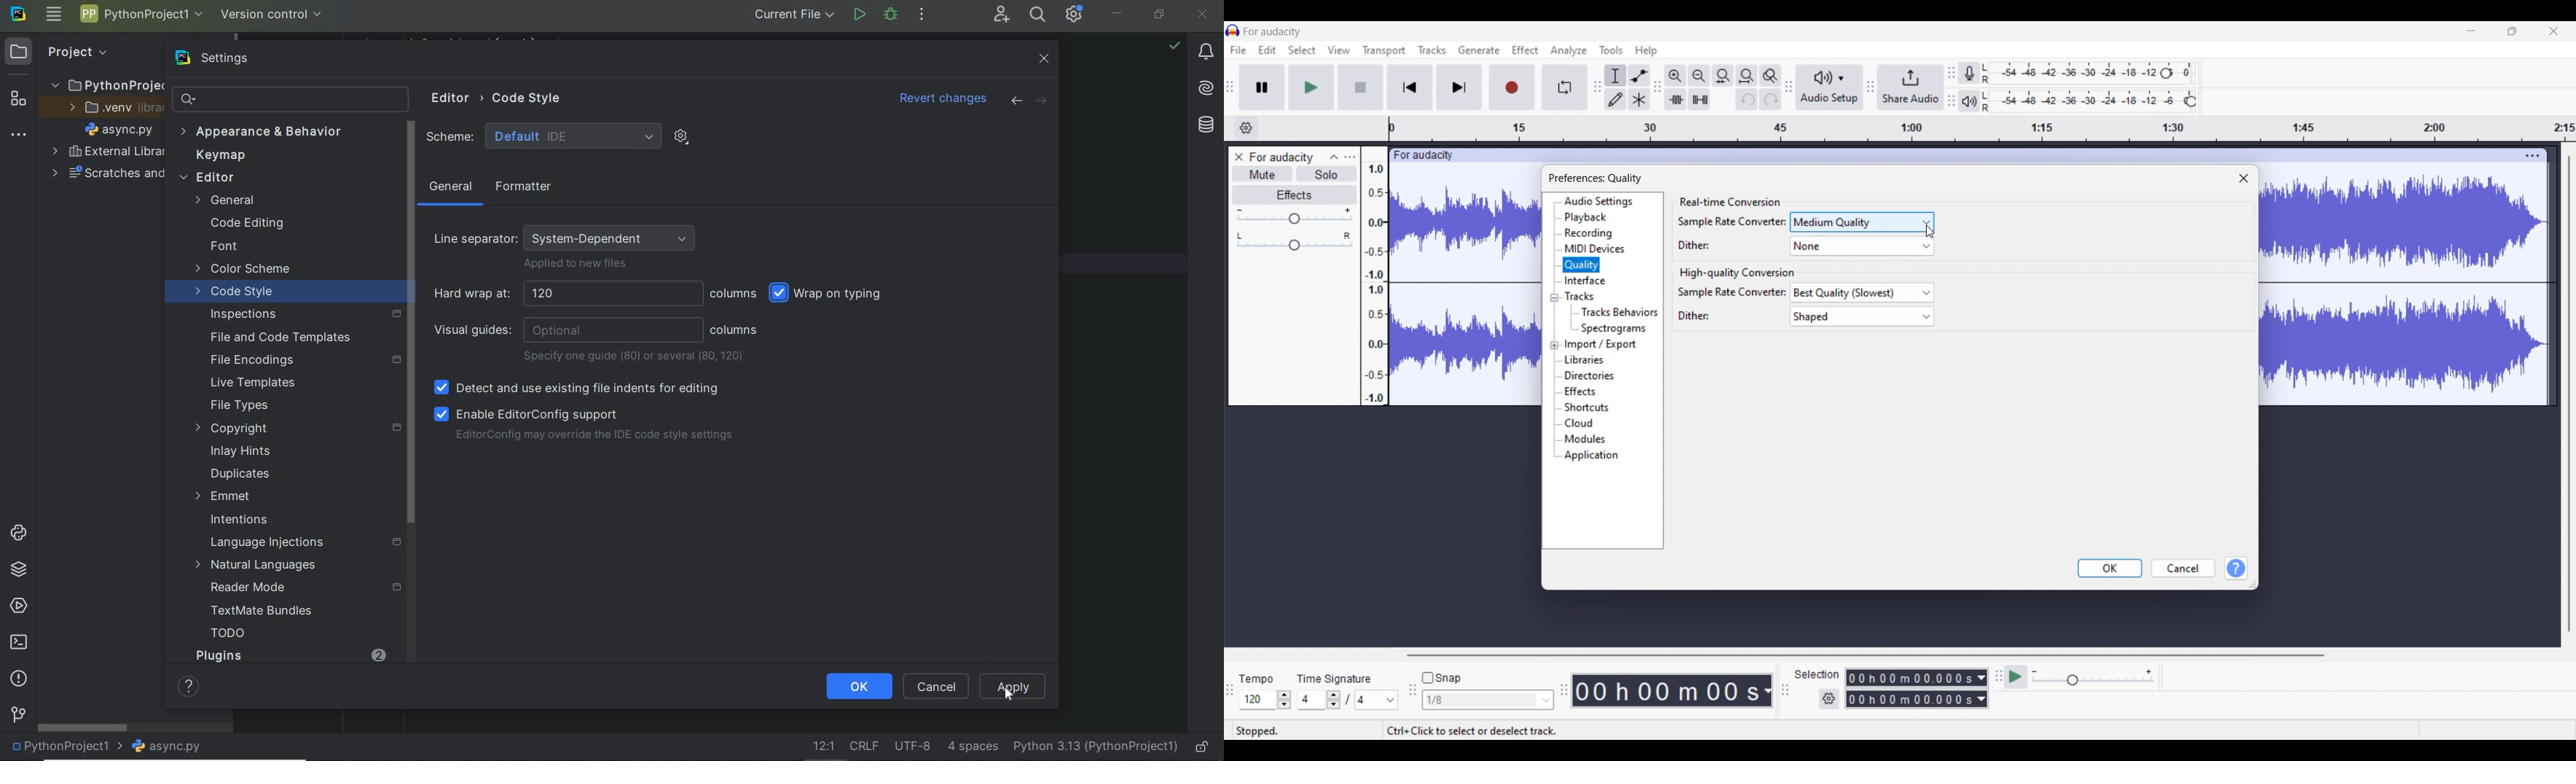  Describe the element at coordinates (1676, 76) in the screenshot. I see `Zoom in` at that location.